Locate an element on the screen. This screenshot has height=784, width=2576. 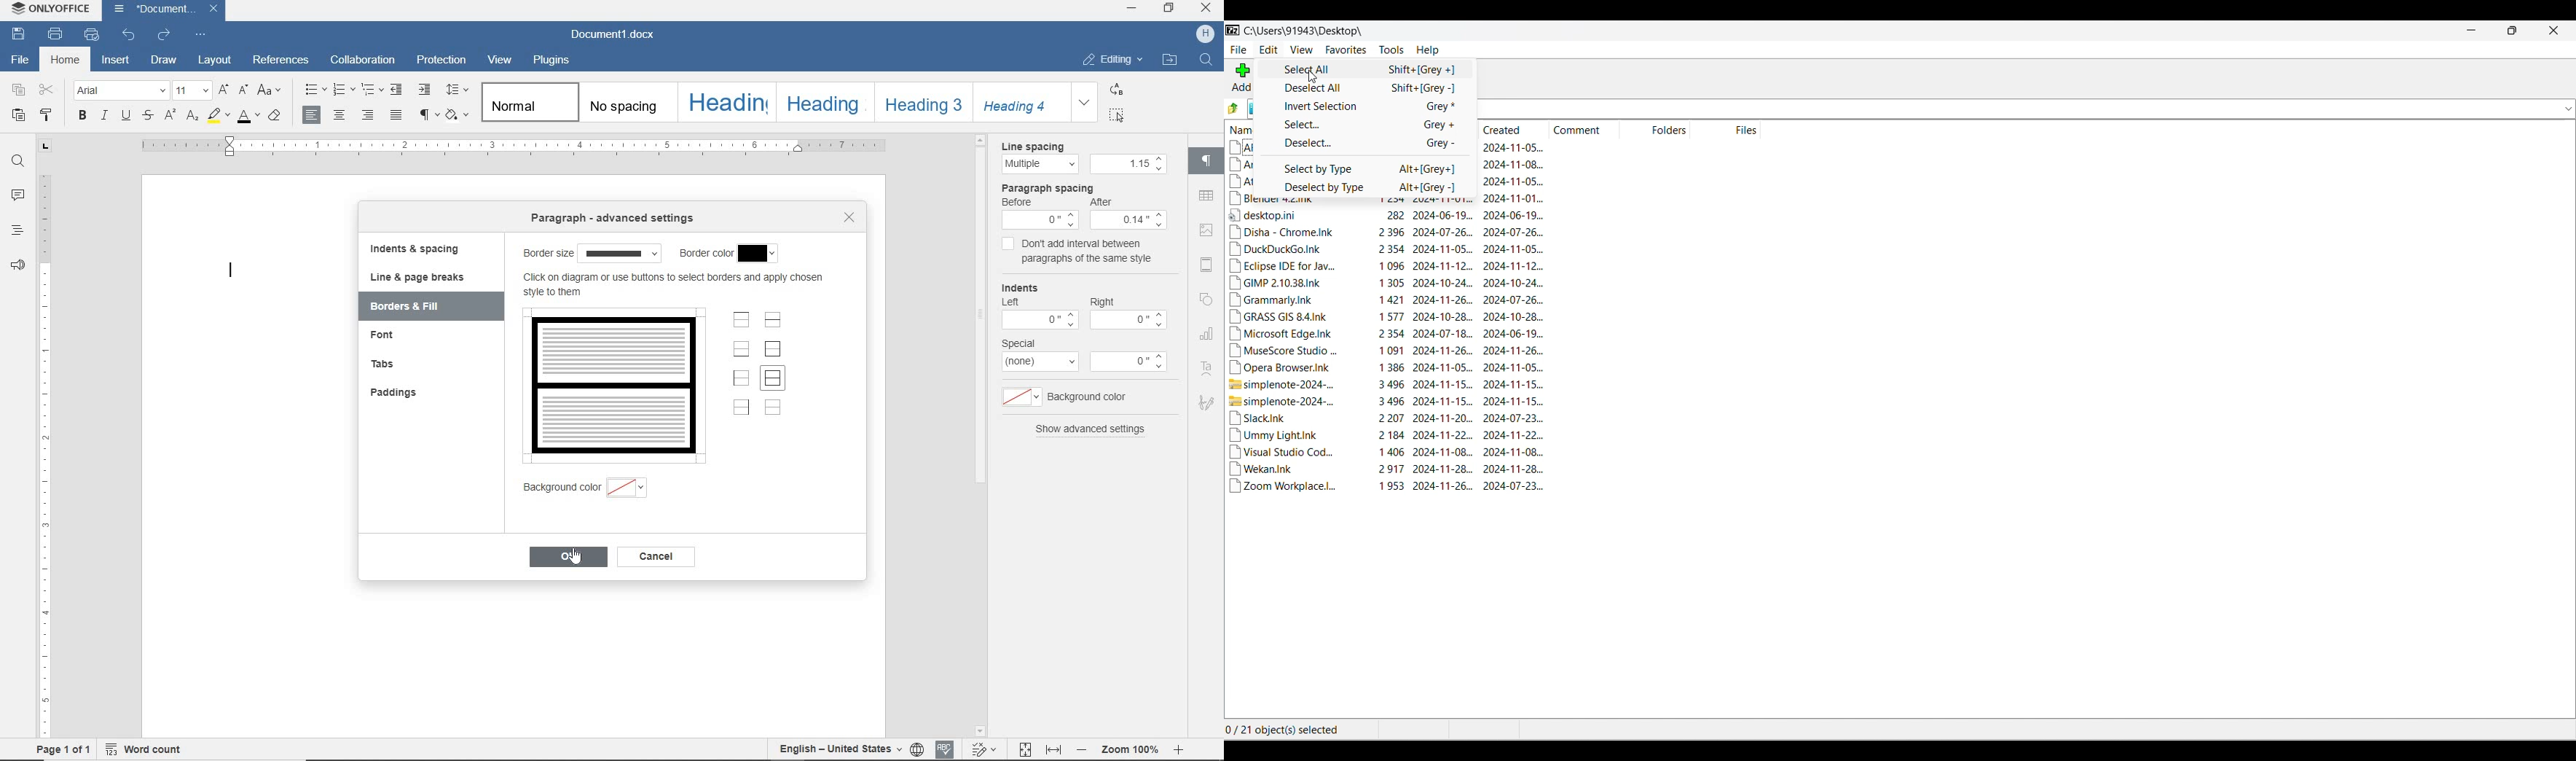
Comment column is located at coordinates (1583, 129).